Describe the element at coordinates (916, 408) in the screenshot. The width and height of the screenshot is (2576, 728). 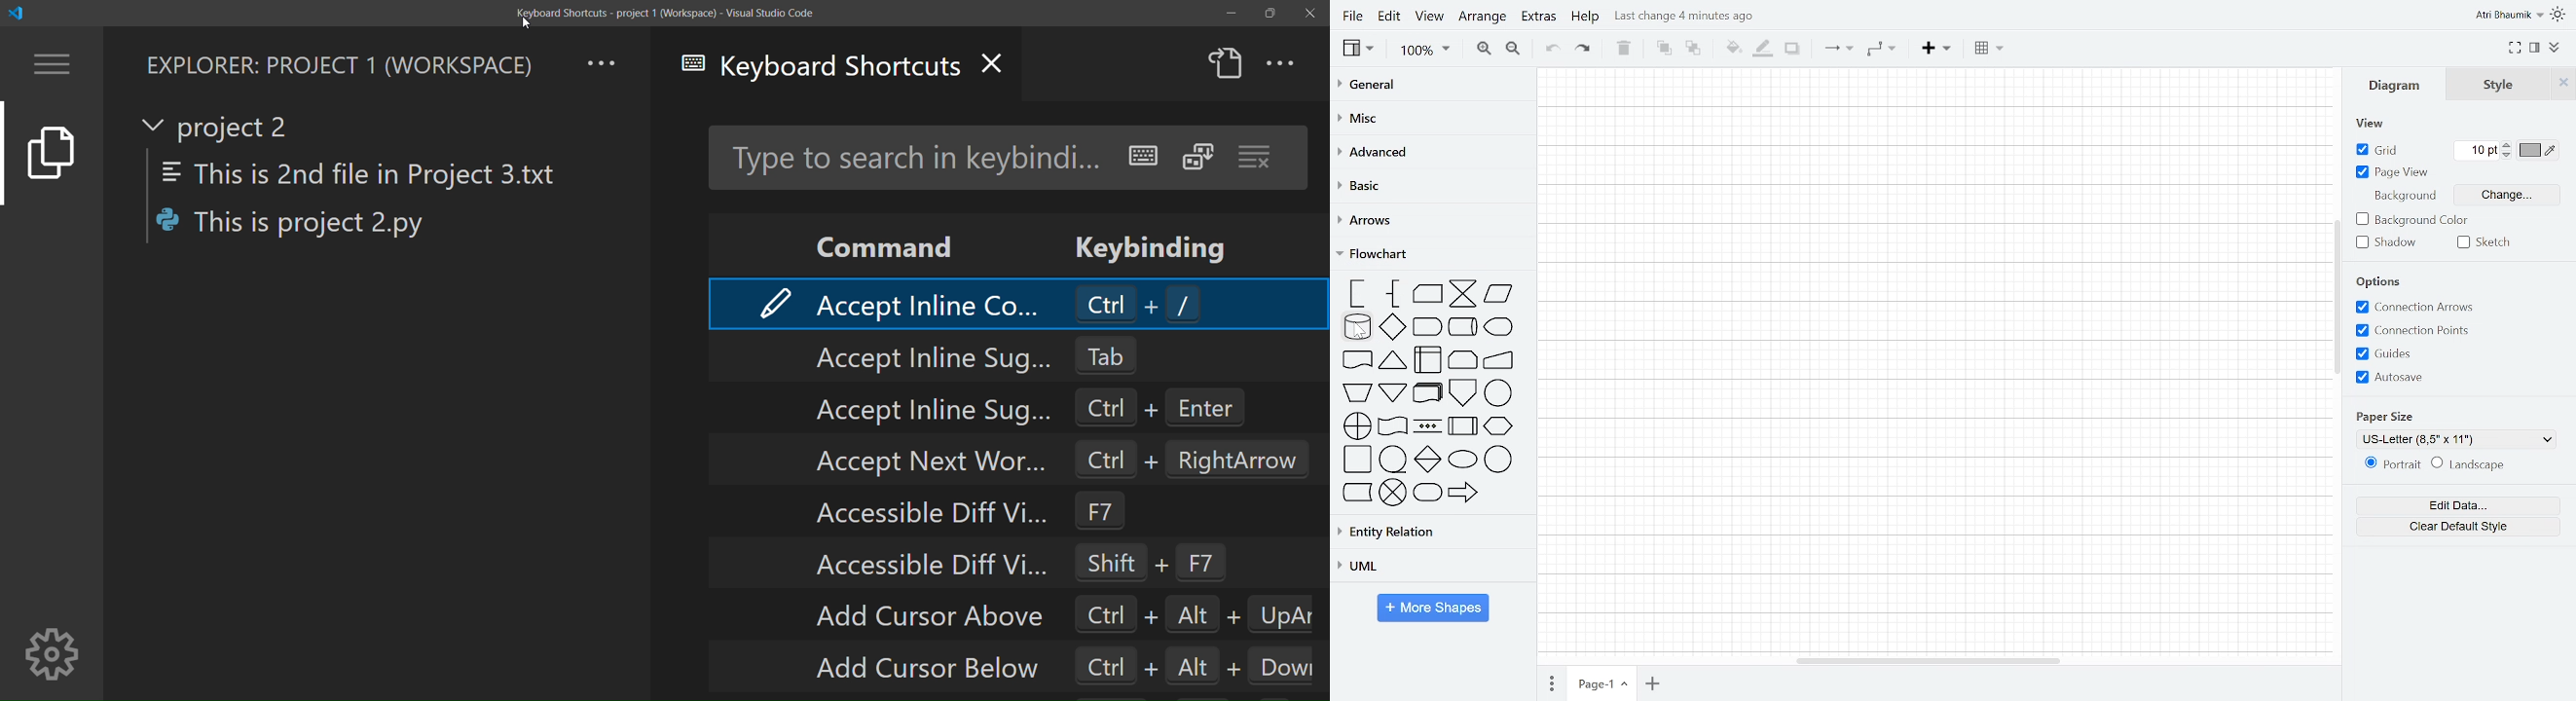
I see `accept inline Sug...` at that location.